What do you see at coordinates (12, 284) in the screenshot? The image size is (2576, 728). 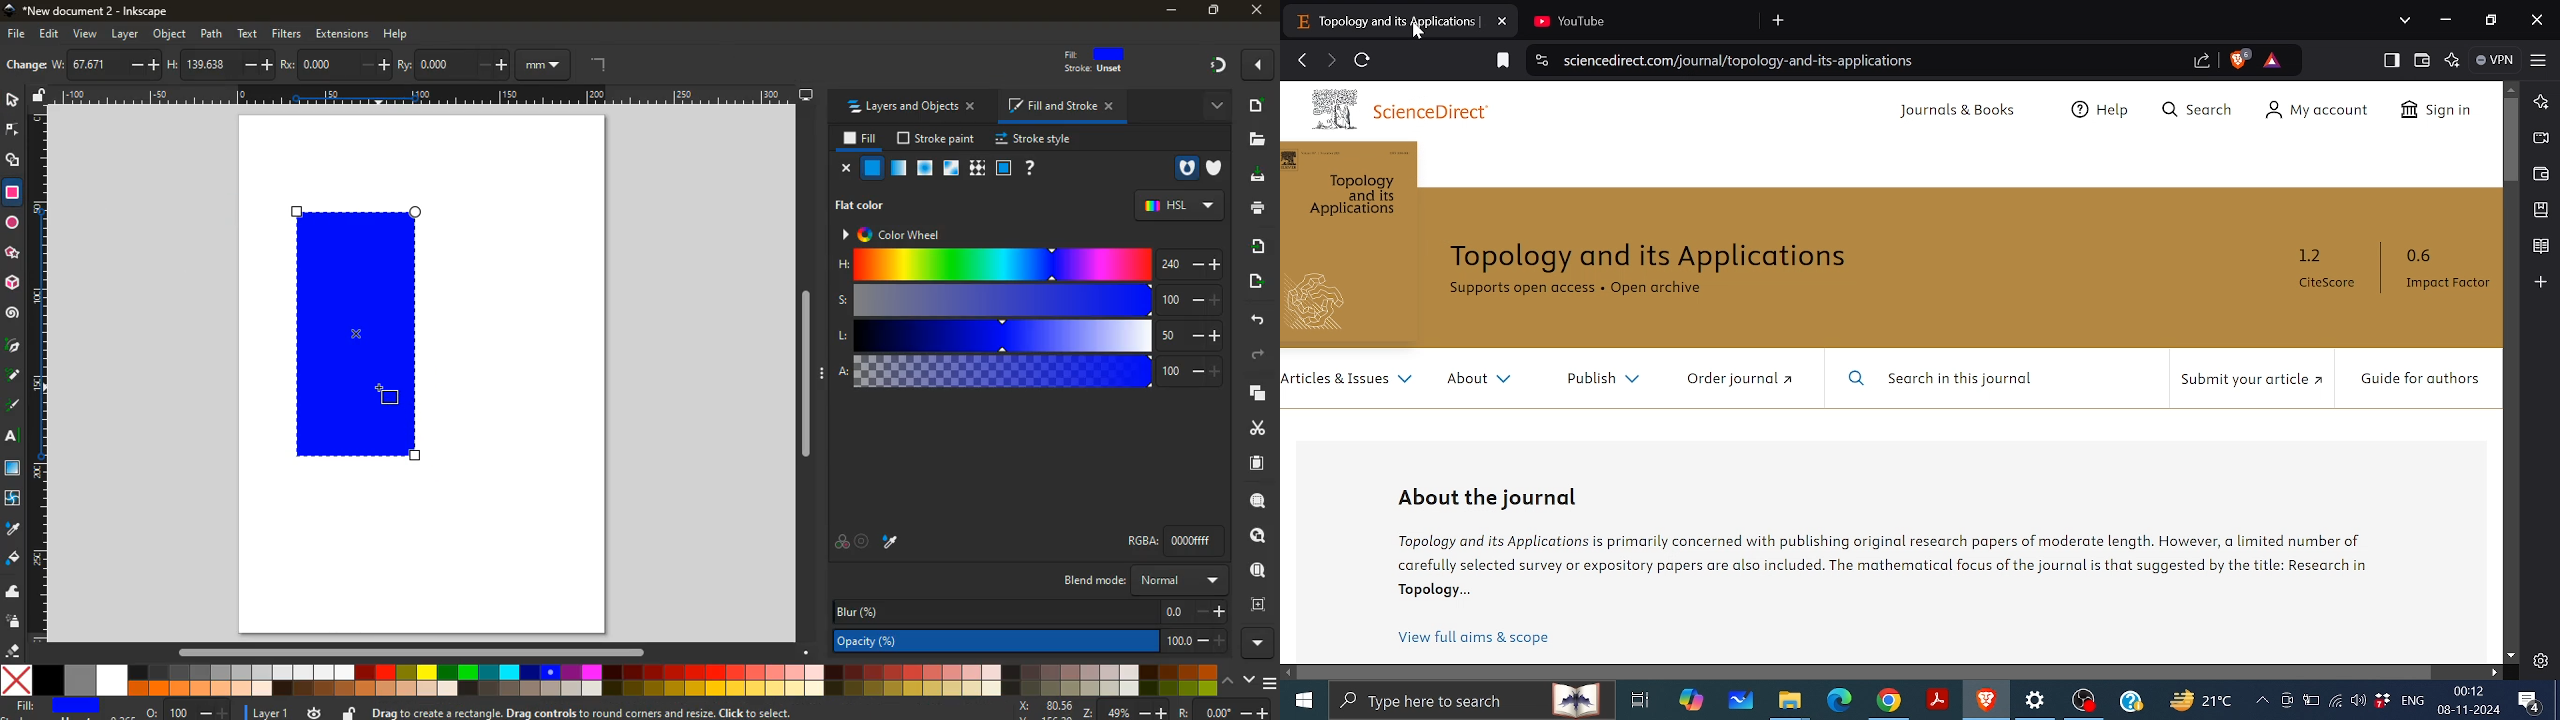 I see `3d tool box` at bounding box center [12, 284].